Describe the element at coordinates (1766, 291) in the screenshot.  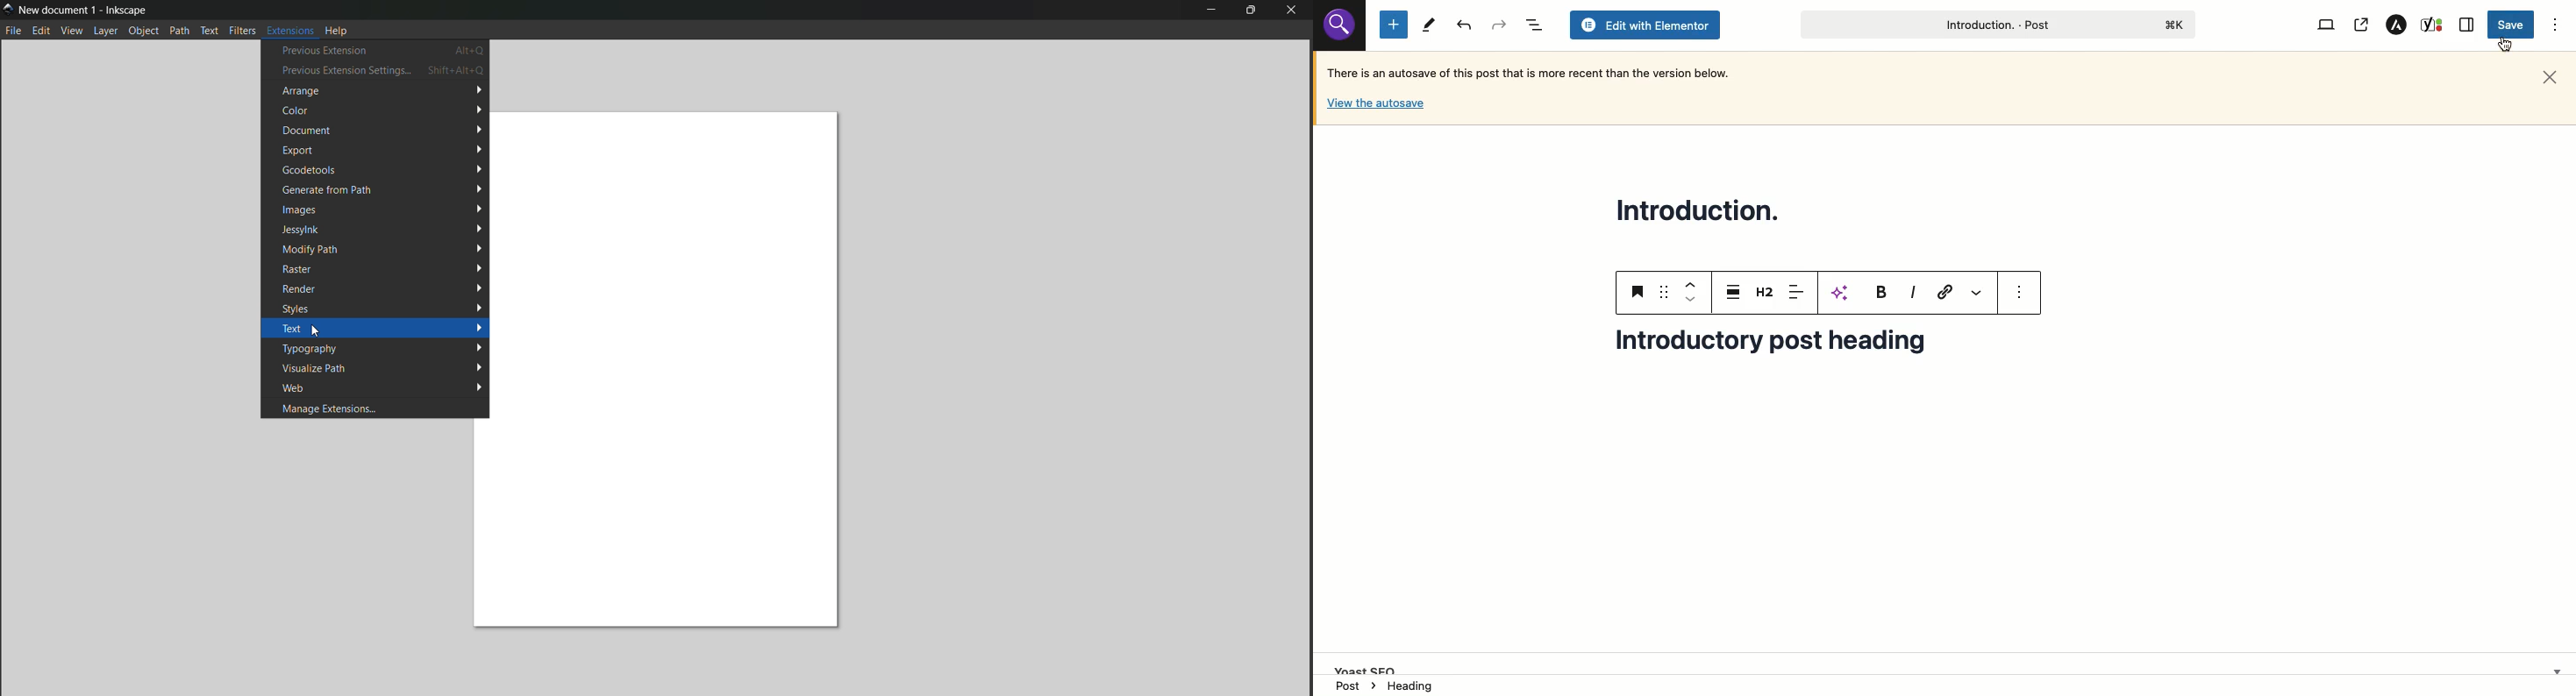
I see `Heading 2` at that location.